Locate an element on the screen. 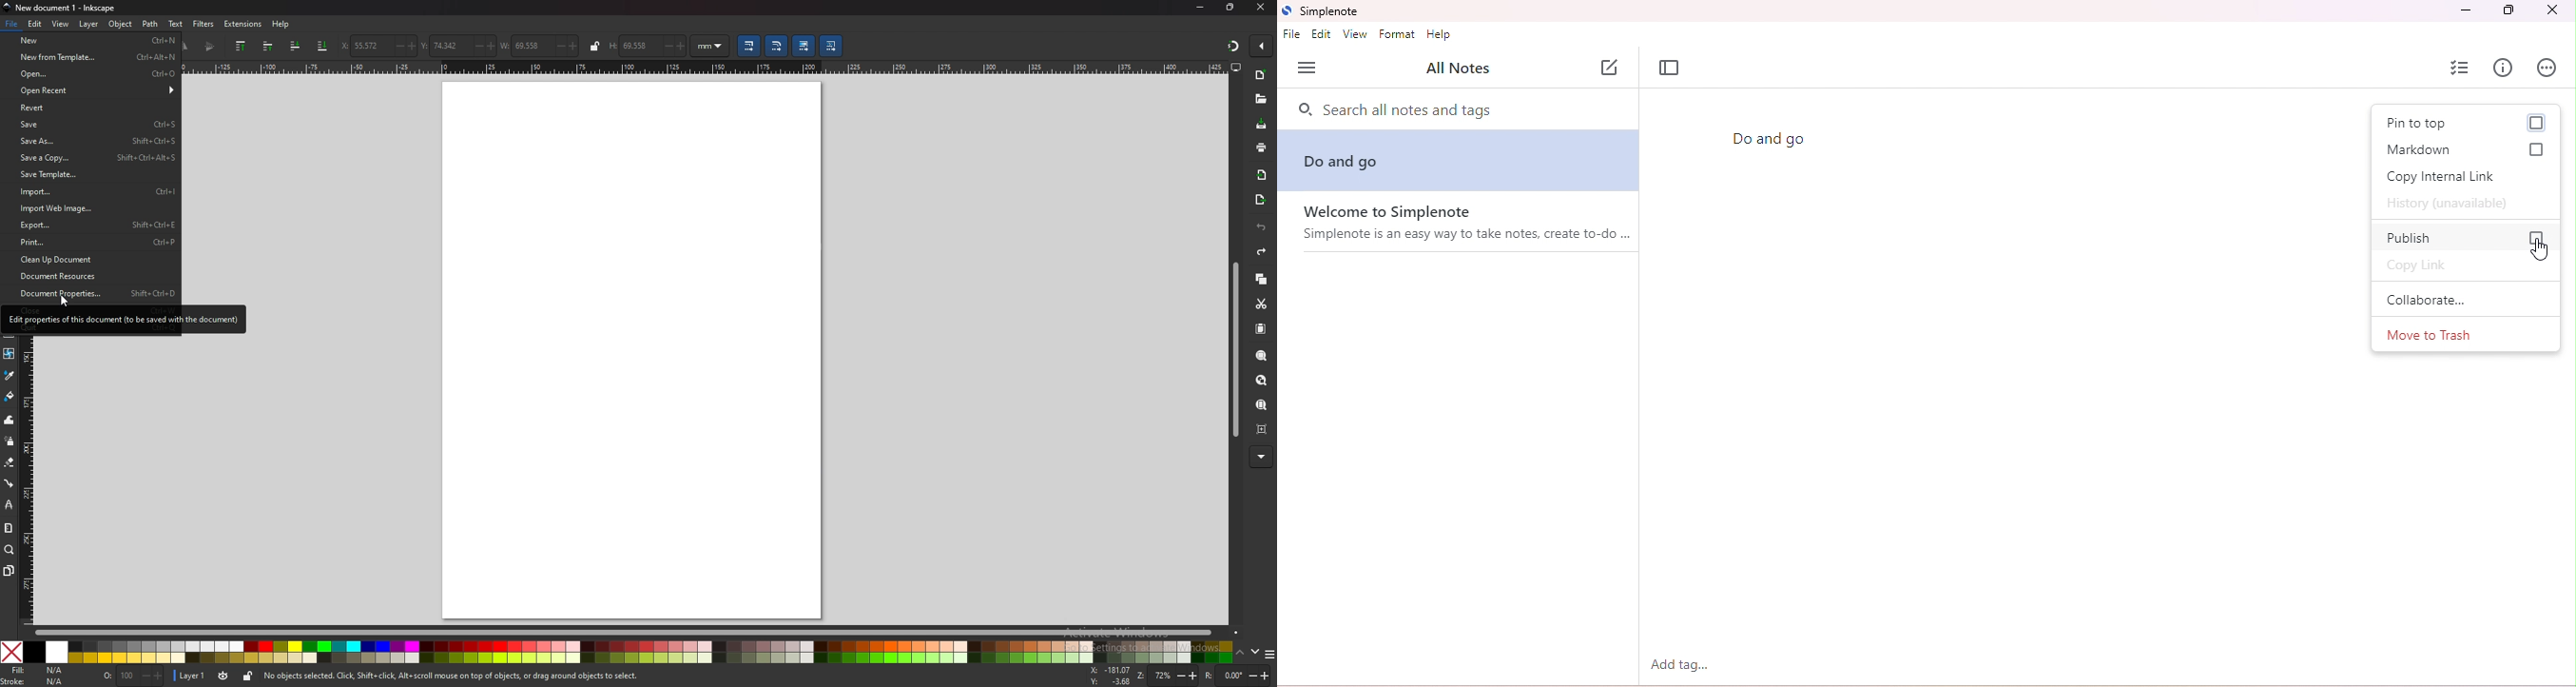 This screenshot has width=2576, height=700. import web page is located at coordinates (89, 209).